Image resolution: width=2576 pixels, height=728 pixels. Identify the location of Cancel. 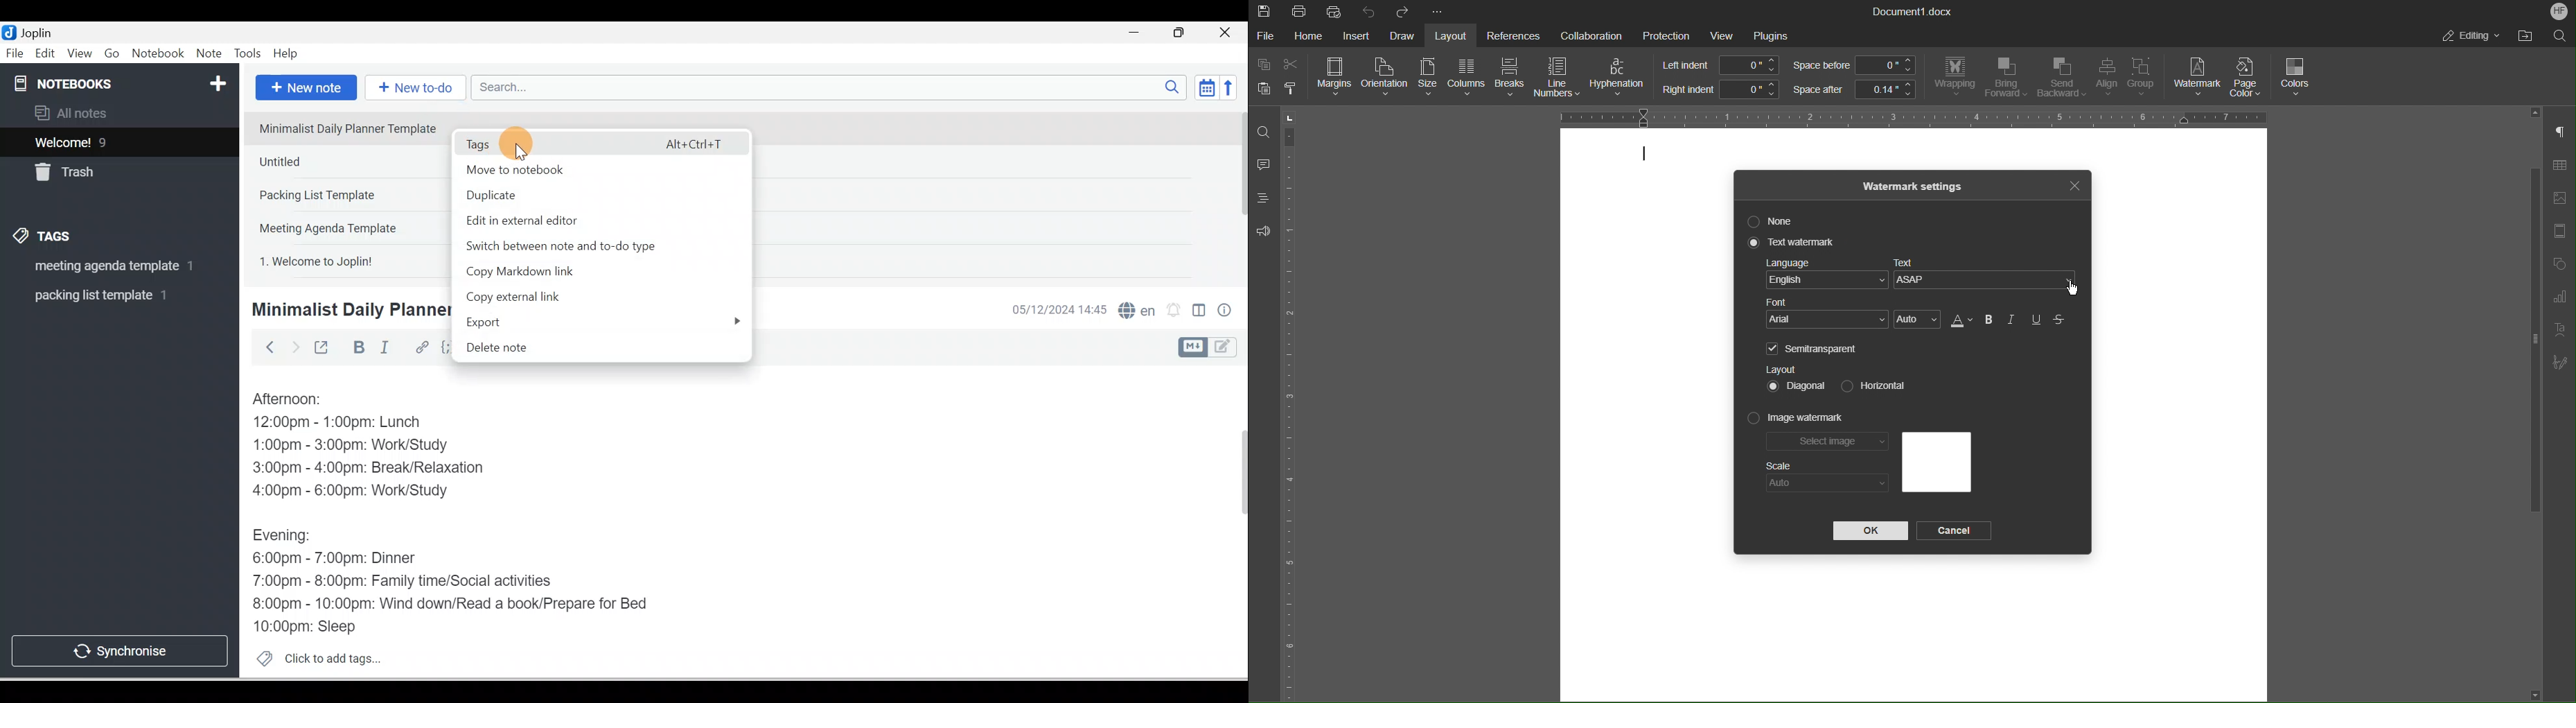
(1957, 531).